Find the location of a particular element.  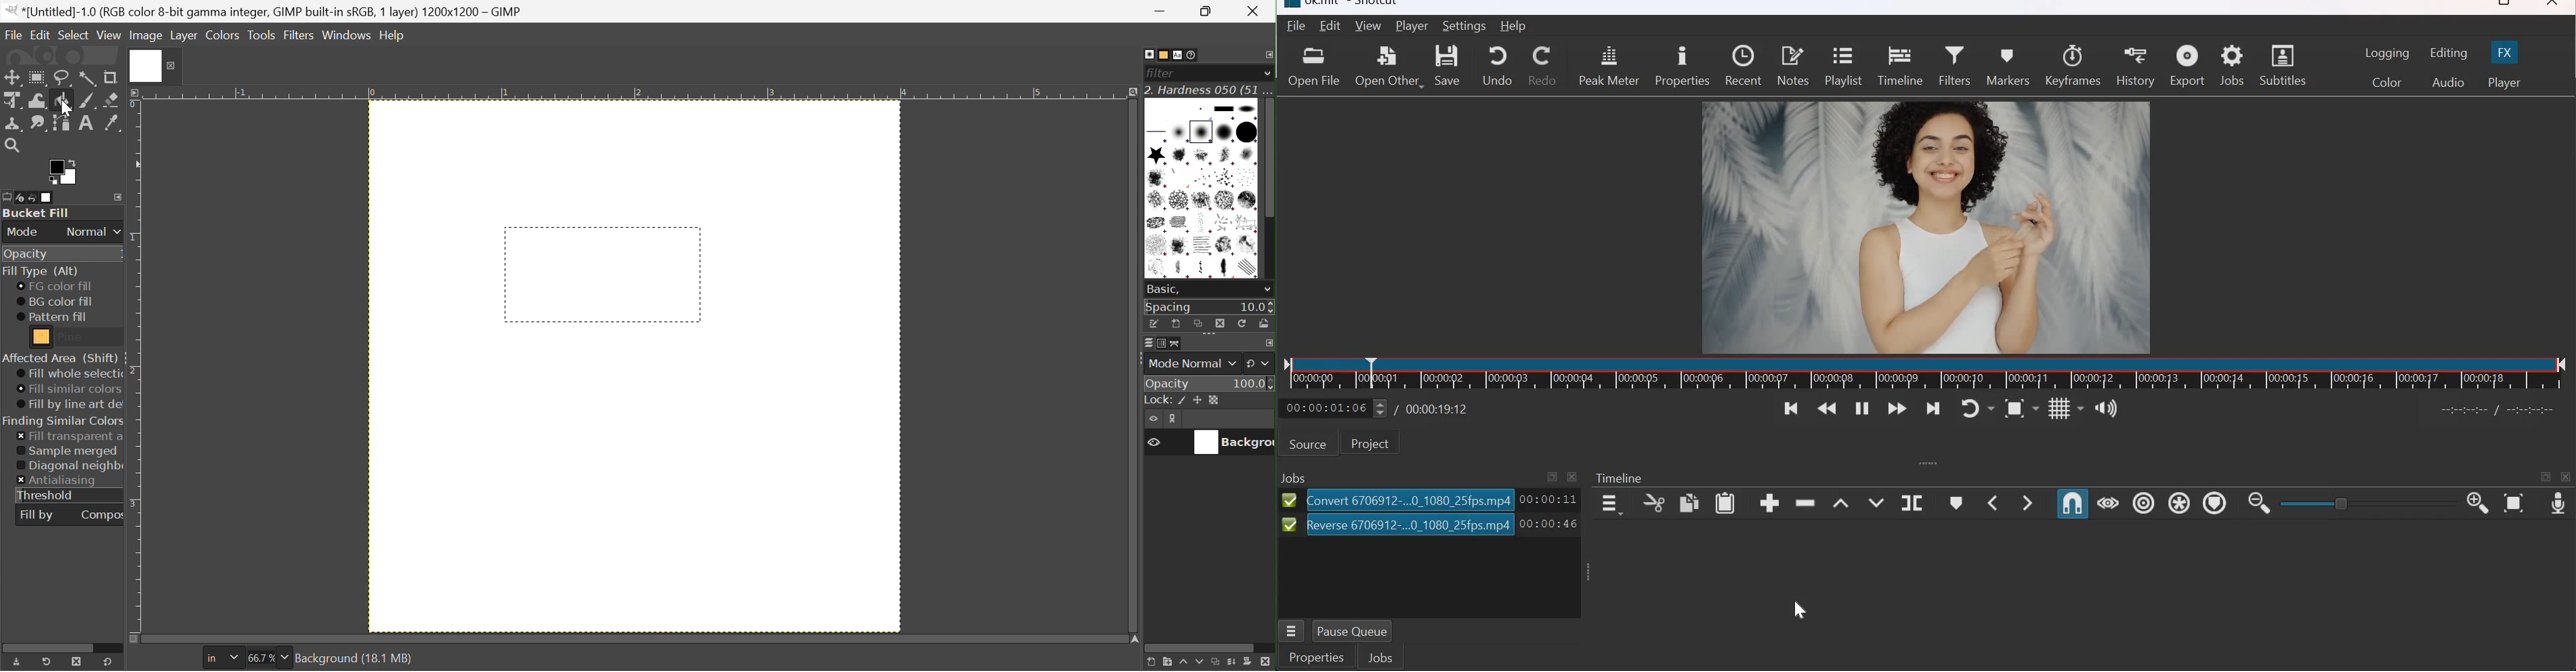

Play quickly forwards is located at coordinates (1897, 410).